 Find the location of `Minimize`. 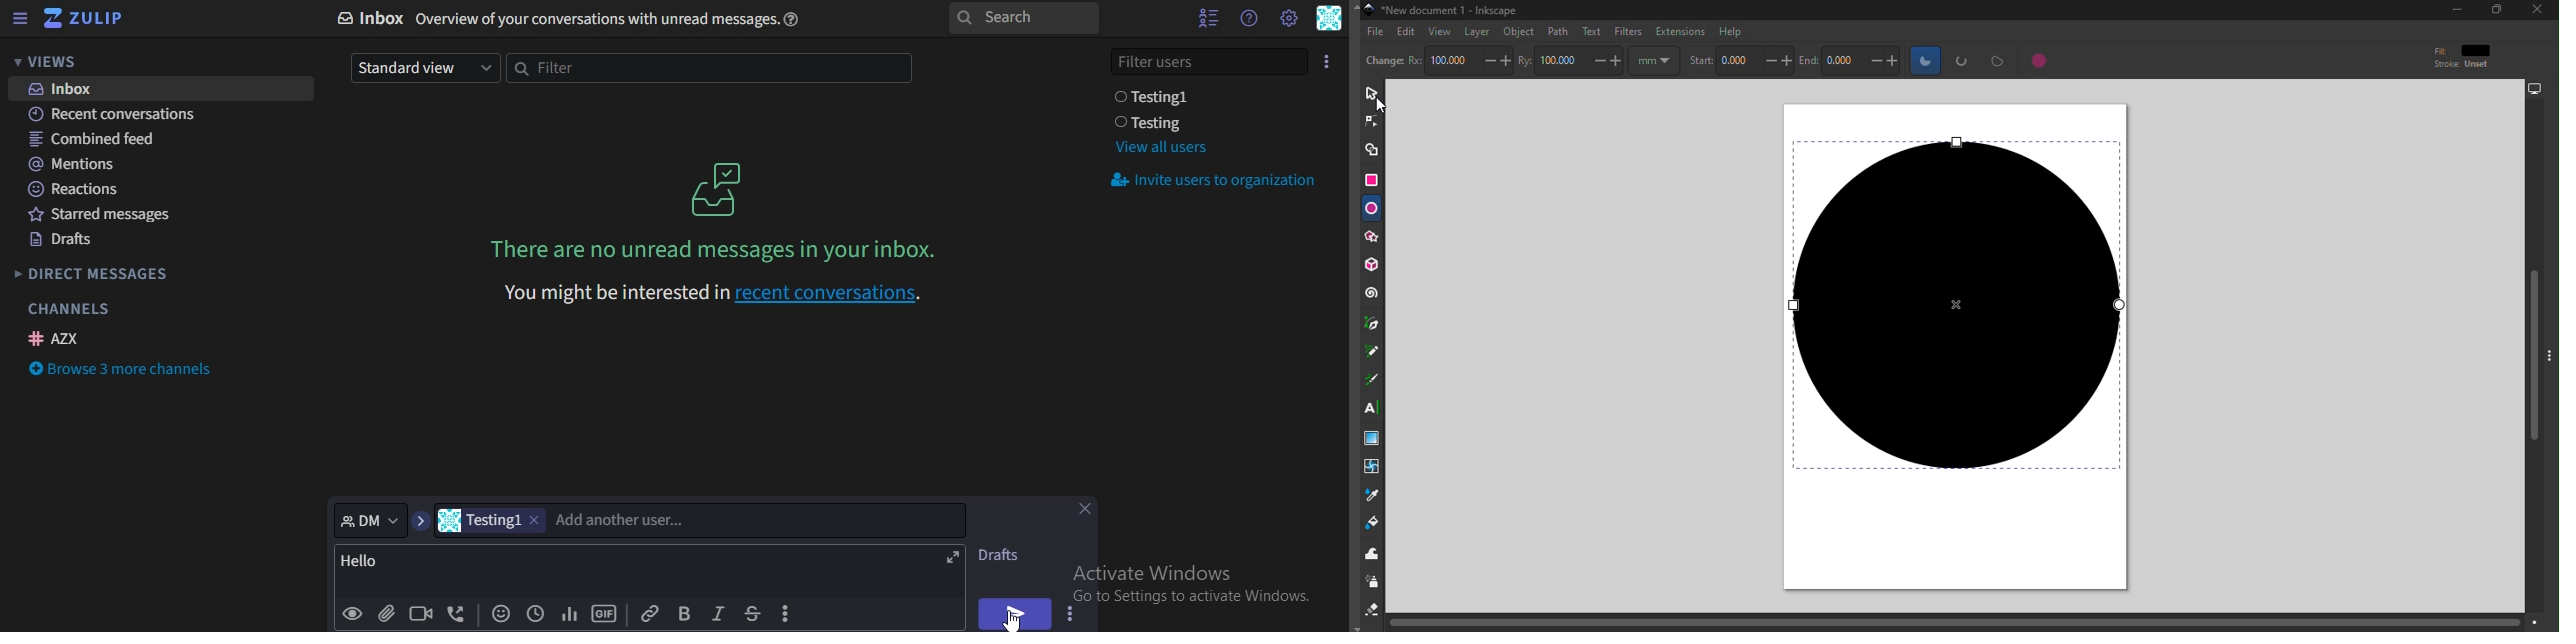

Minimize is located at coordinates (2451, 11).